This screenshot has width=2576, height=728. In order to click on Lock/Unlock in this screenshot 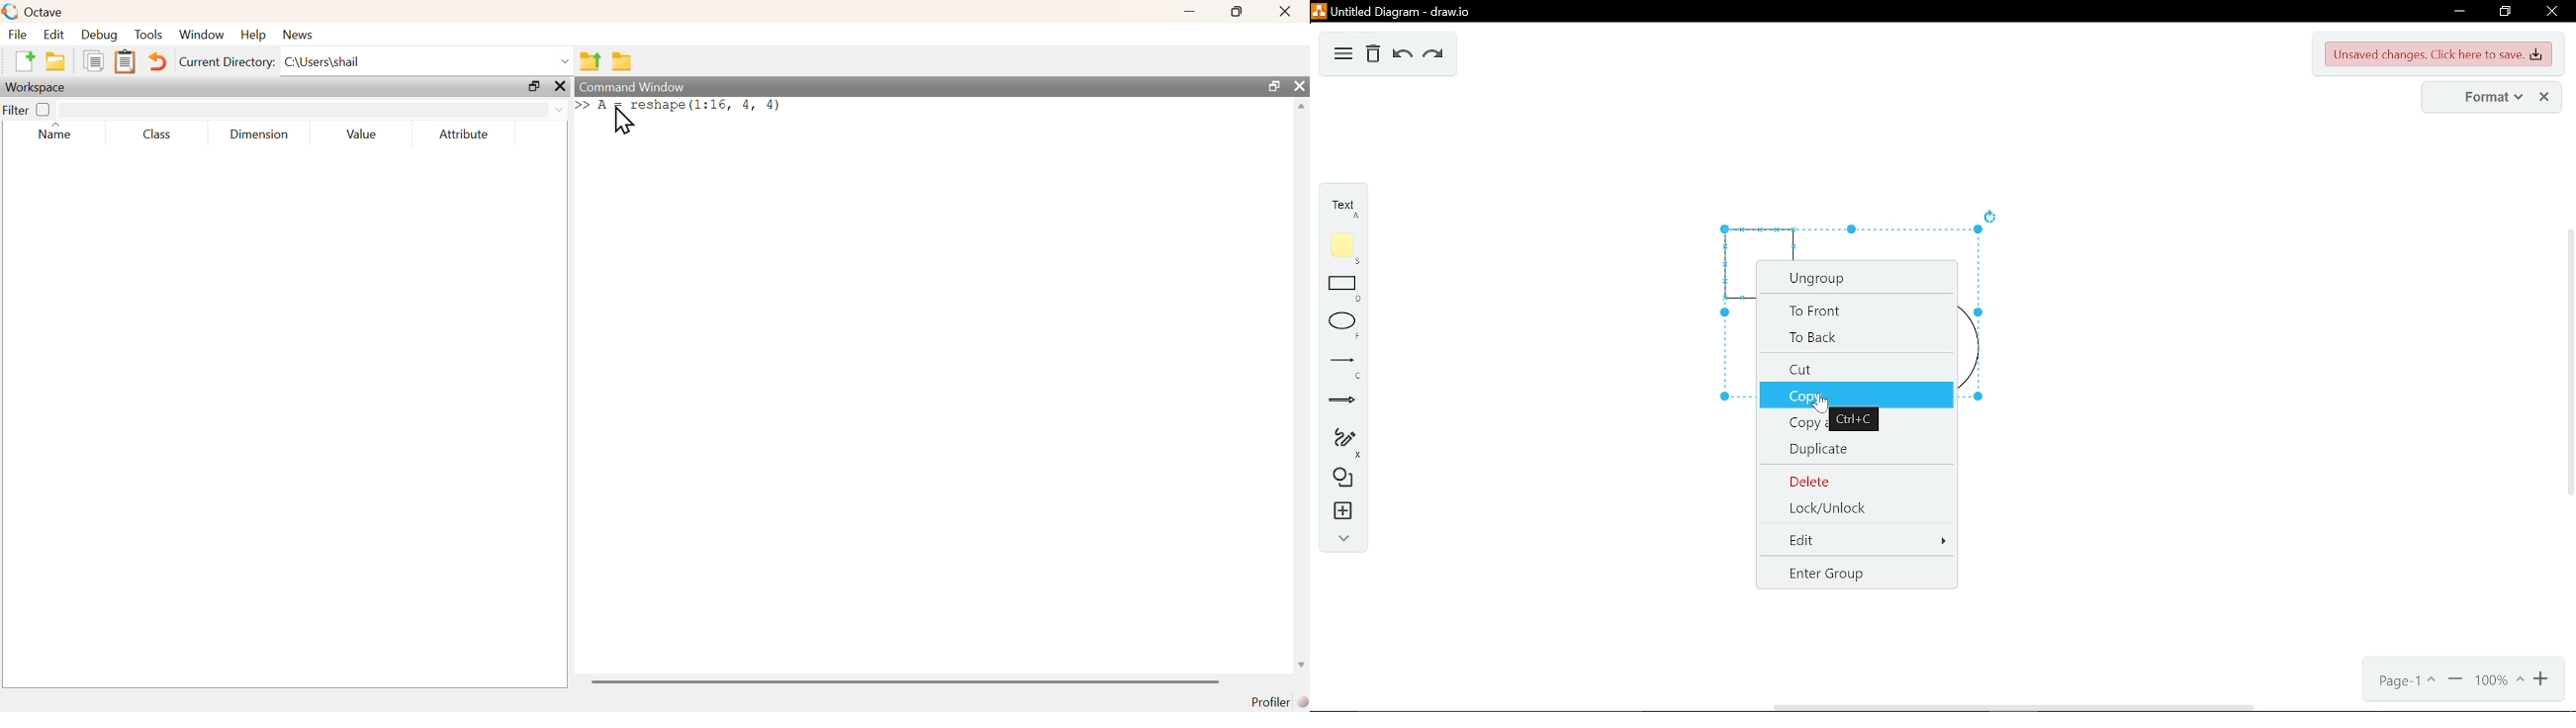, I will do `click(1862, 510)`.